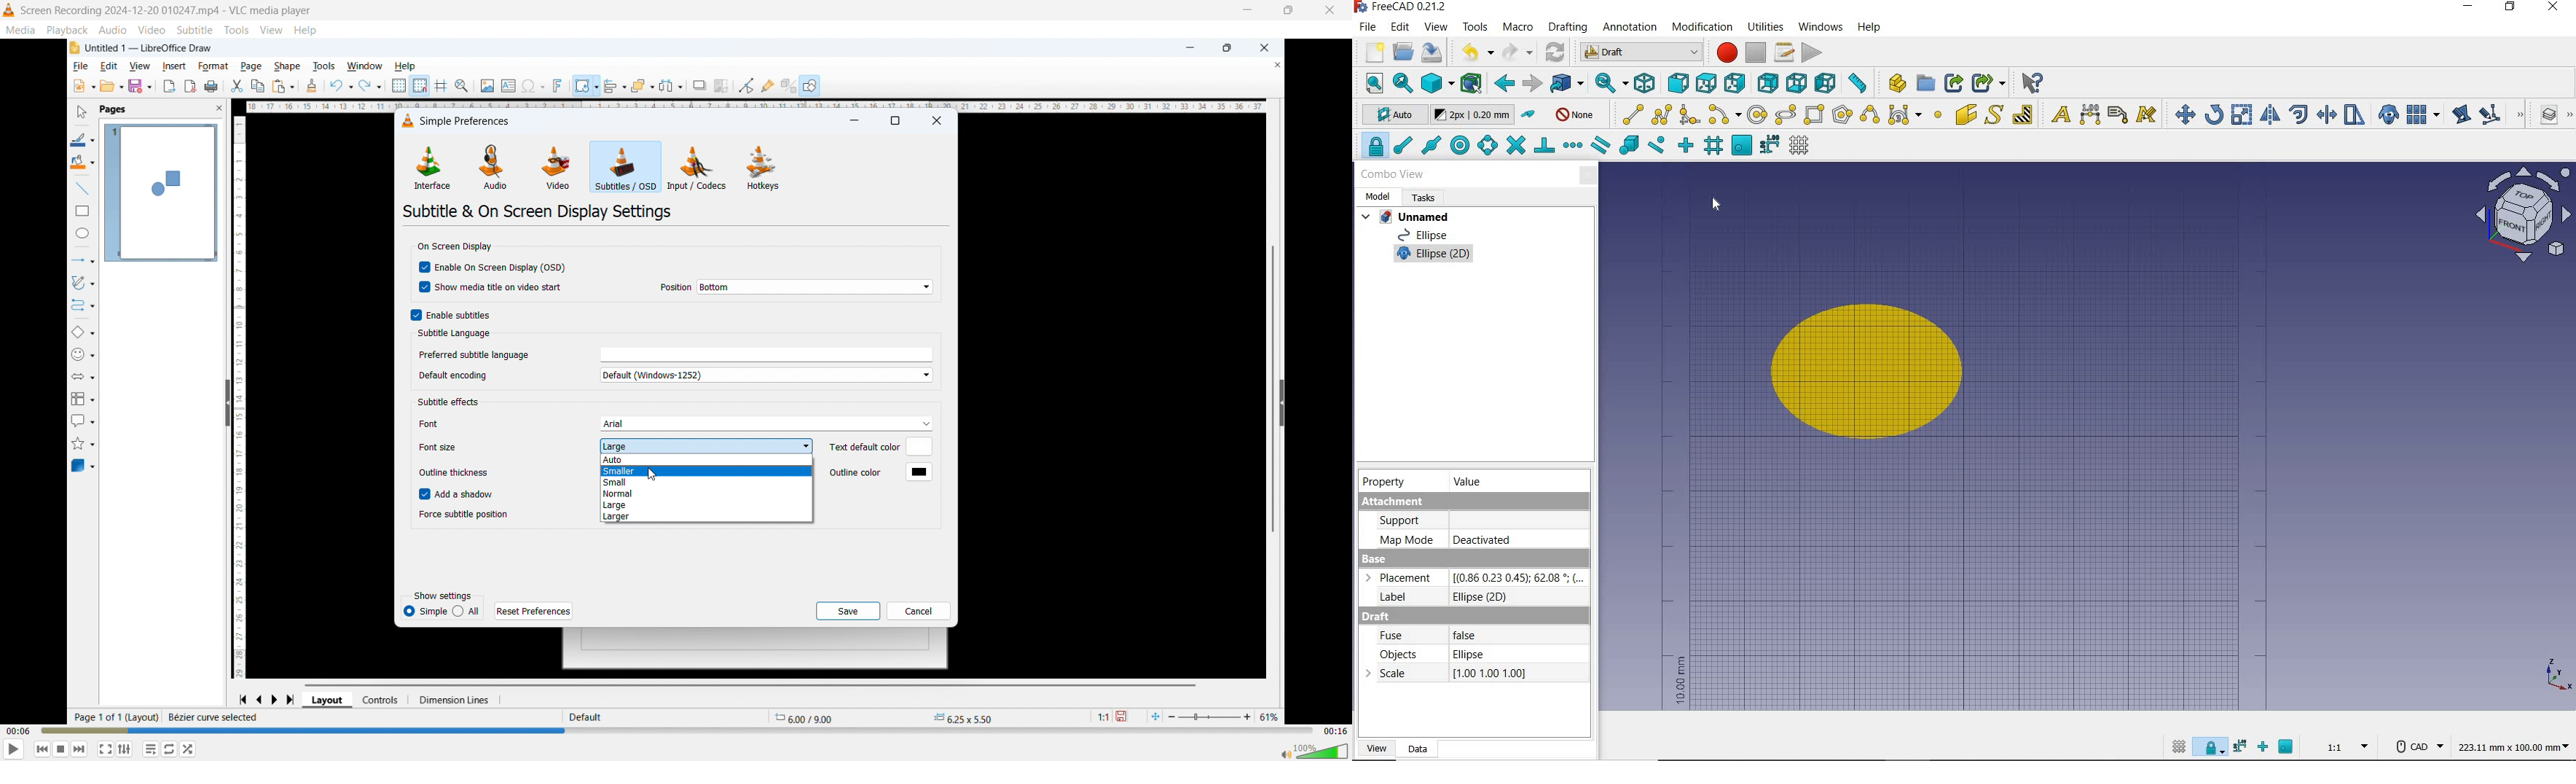 The height and width of the screenshot is (784, 2576). What do you see at coordinates (1819, 26) in the screenshot?
I see `windows` at bounding box center [1819, 26].